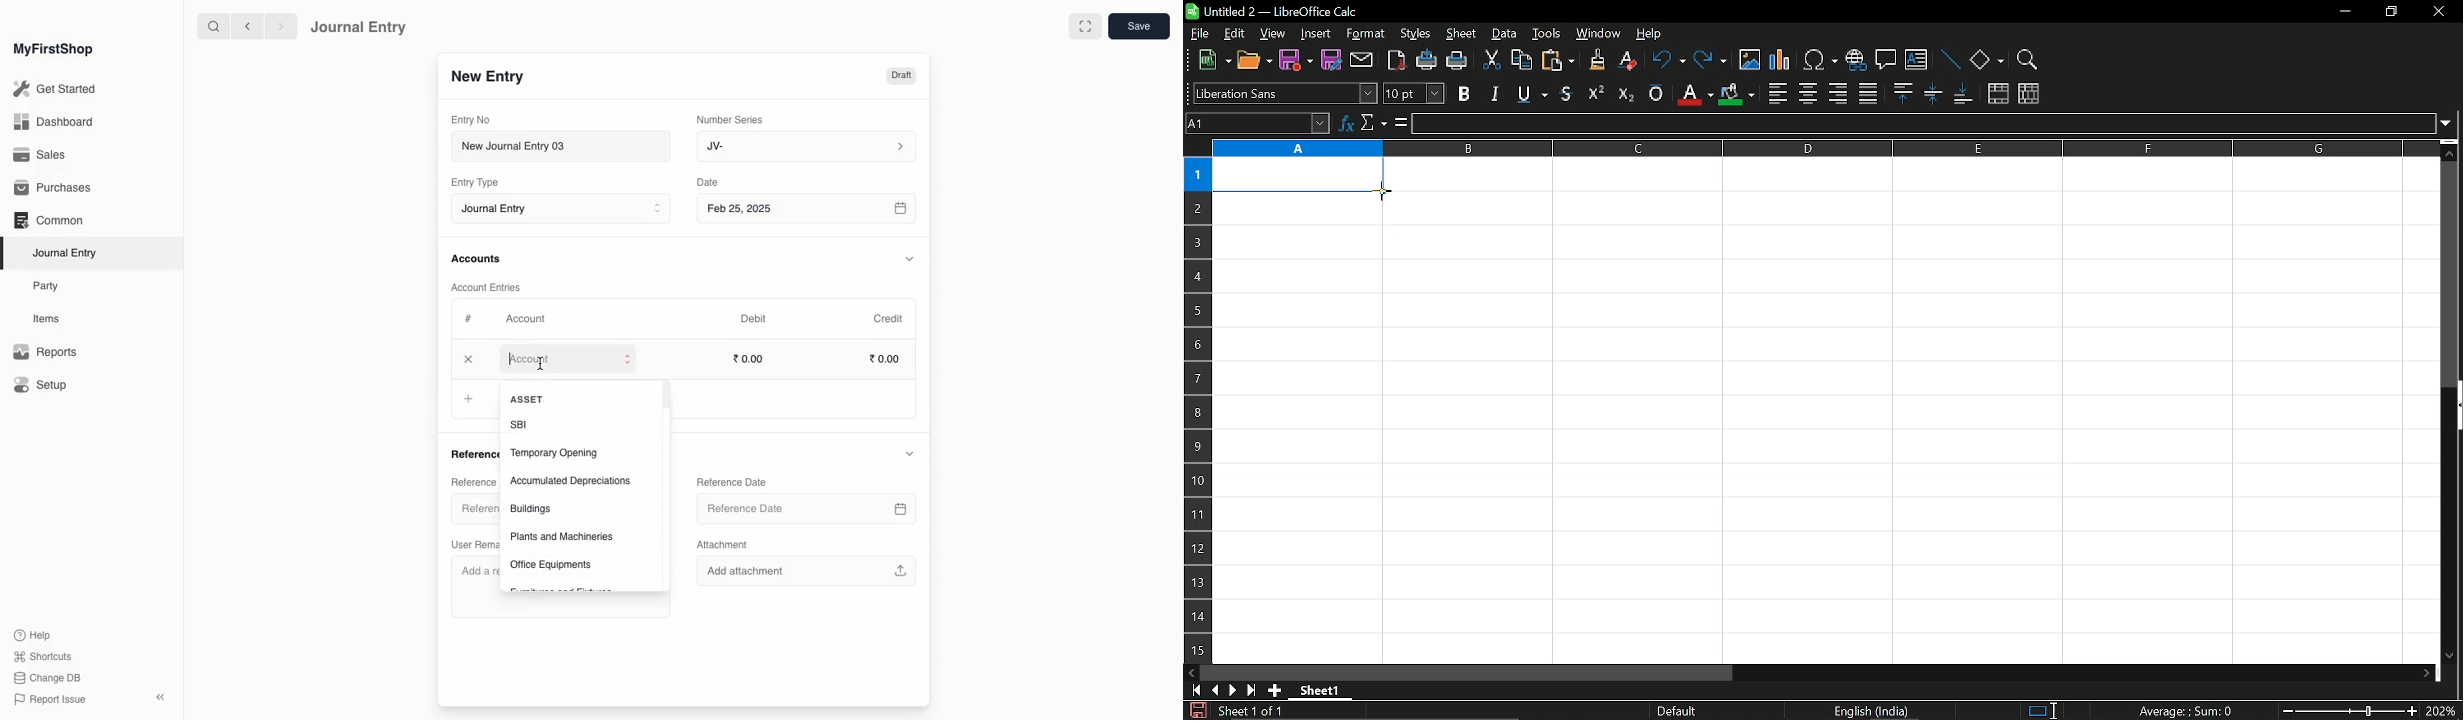 This screenshot has width=2464, height=728. I want to click on attach, so click(1360, 59).